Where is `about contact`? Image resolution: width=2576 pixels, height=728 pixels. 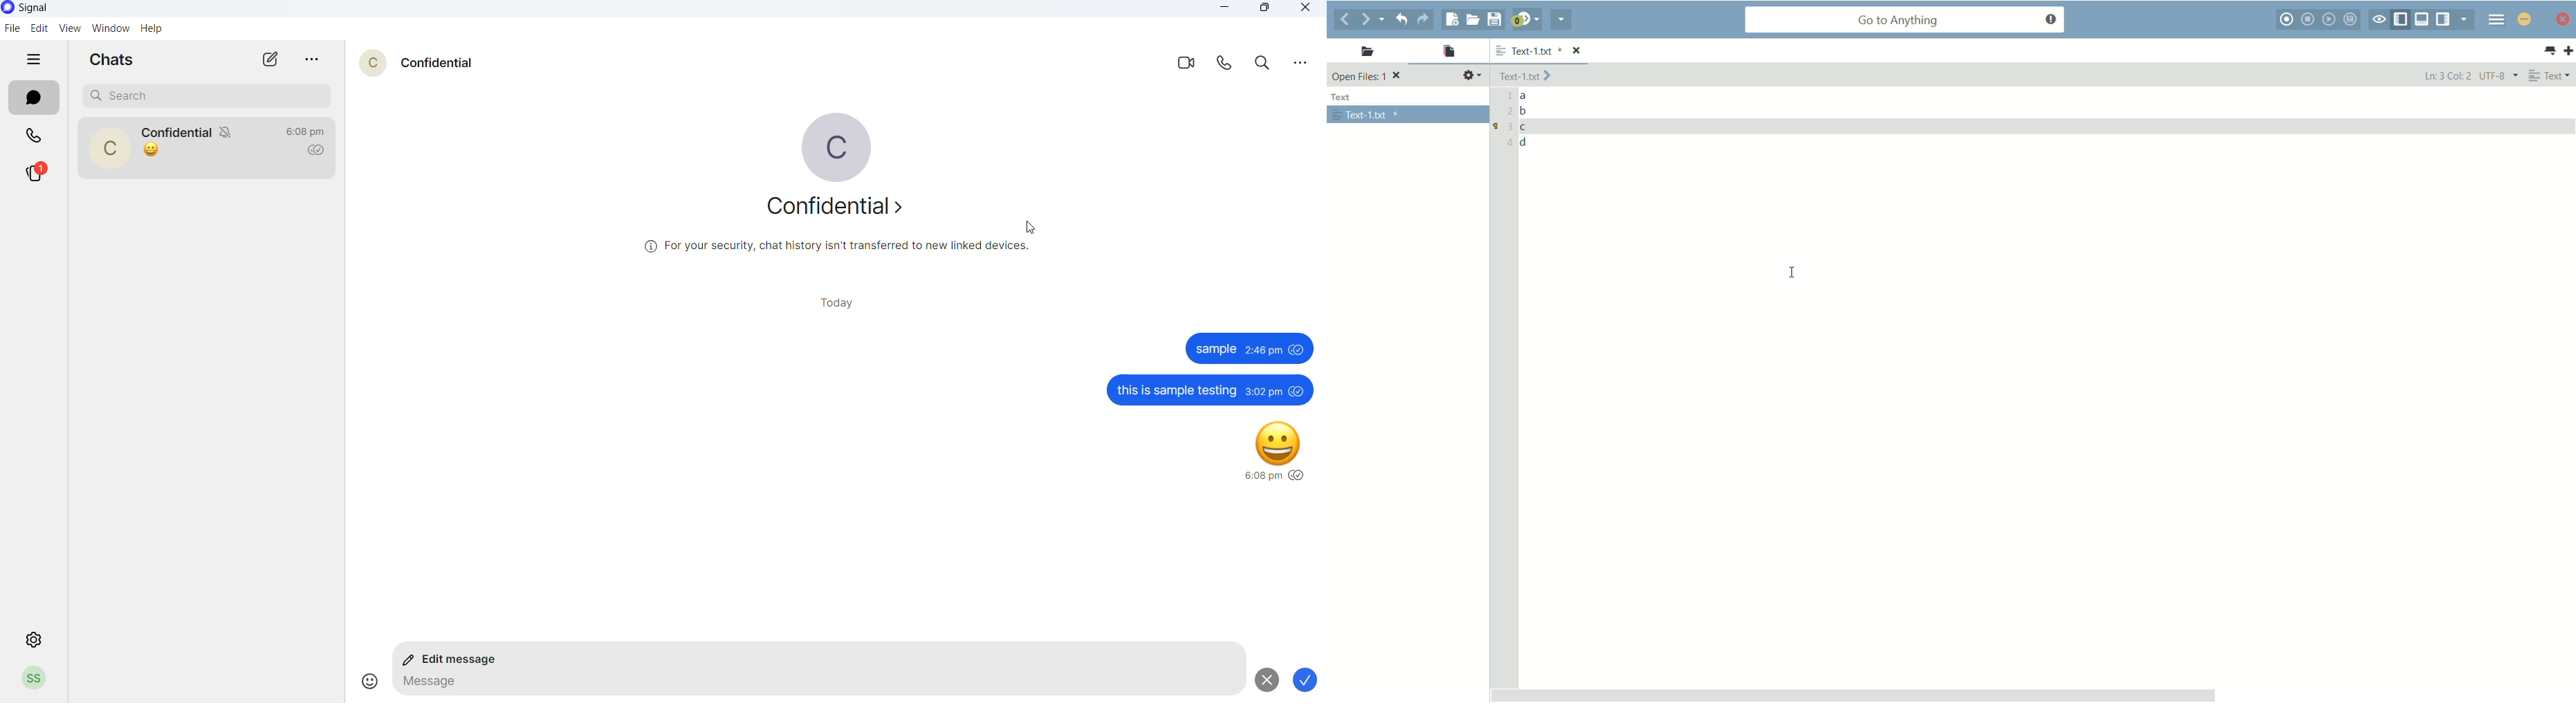 about contact is located at coordinates (829, 208).